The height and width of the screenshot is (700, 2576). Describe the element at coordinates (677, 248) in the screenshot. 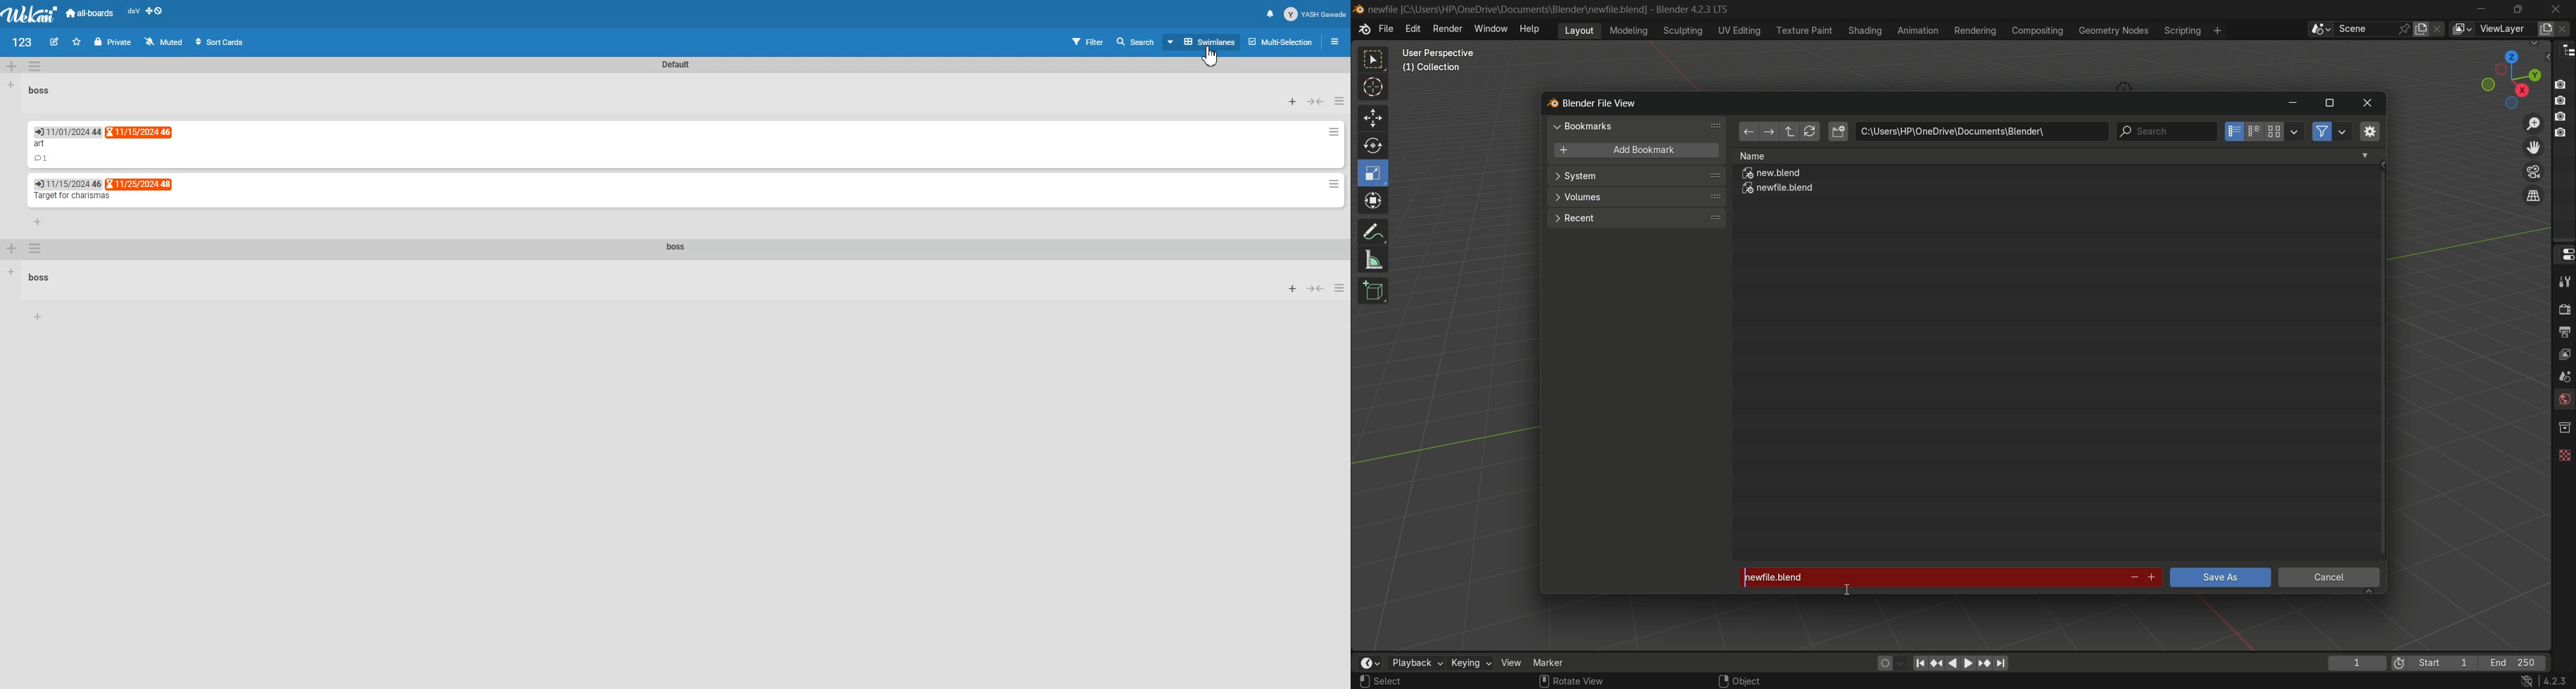

I see `Text` at that location.